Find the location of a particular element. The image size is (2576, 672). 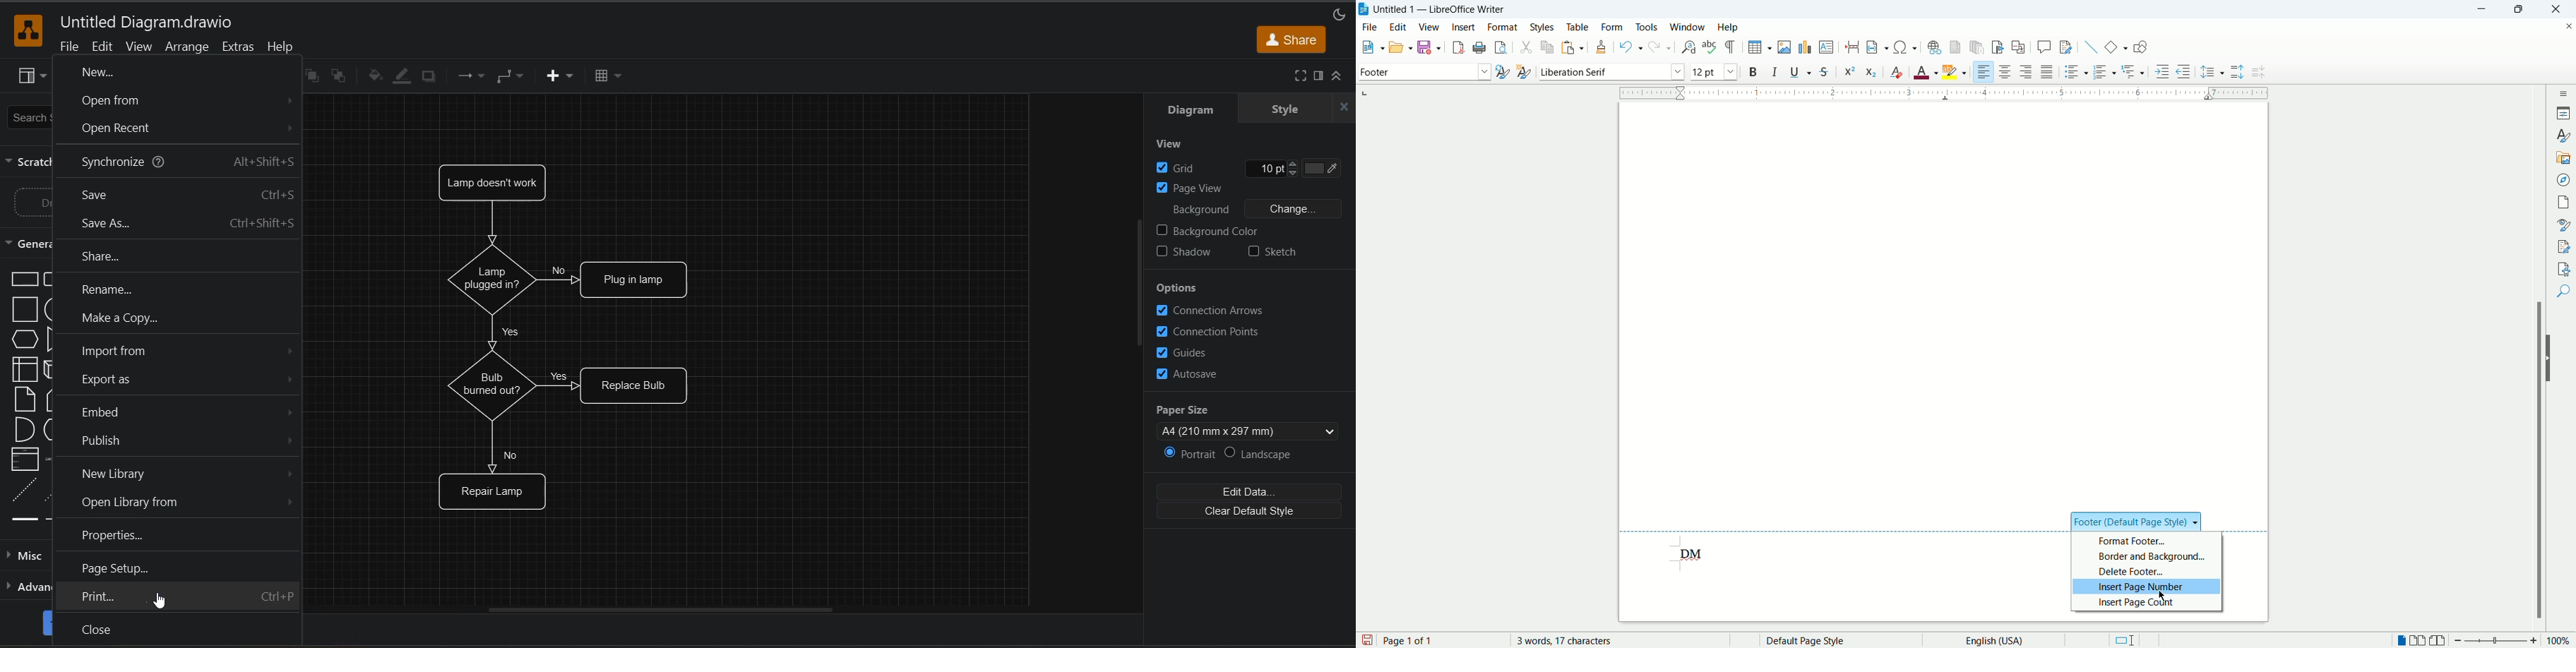

page number is located at coordinates (1442, 640).